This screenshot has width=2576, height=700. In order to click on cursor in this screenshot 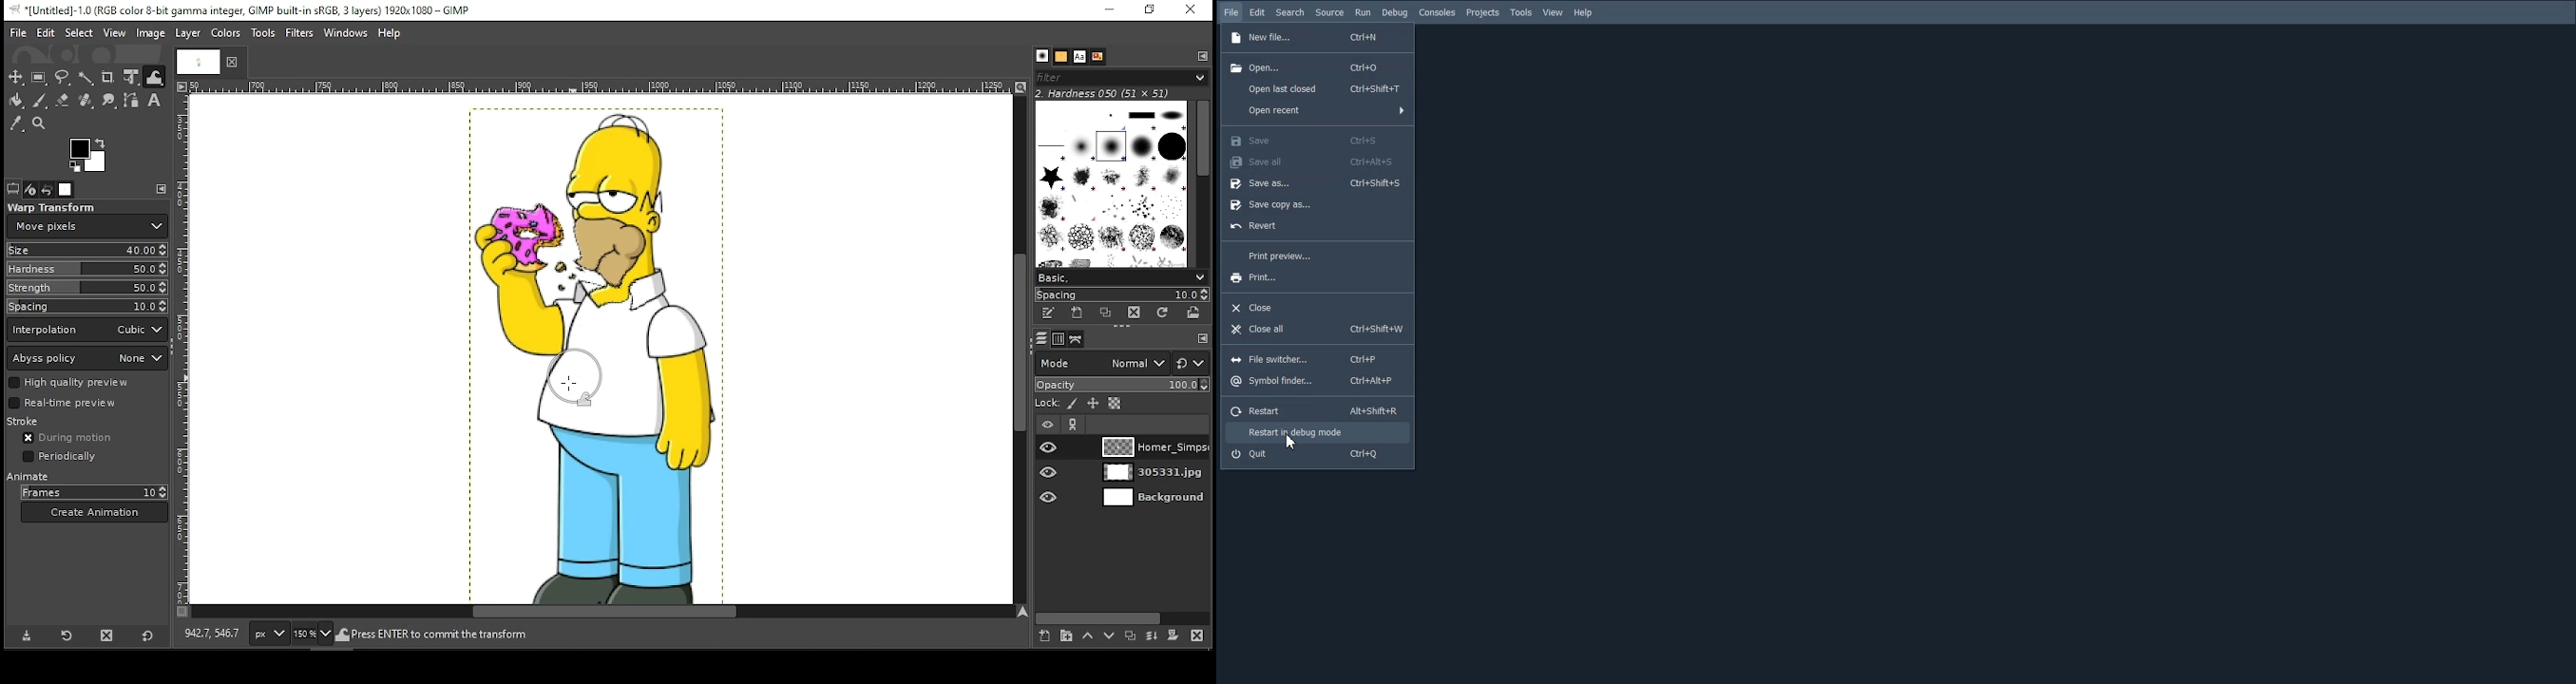, I will do `click(1291, 441)`.